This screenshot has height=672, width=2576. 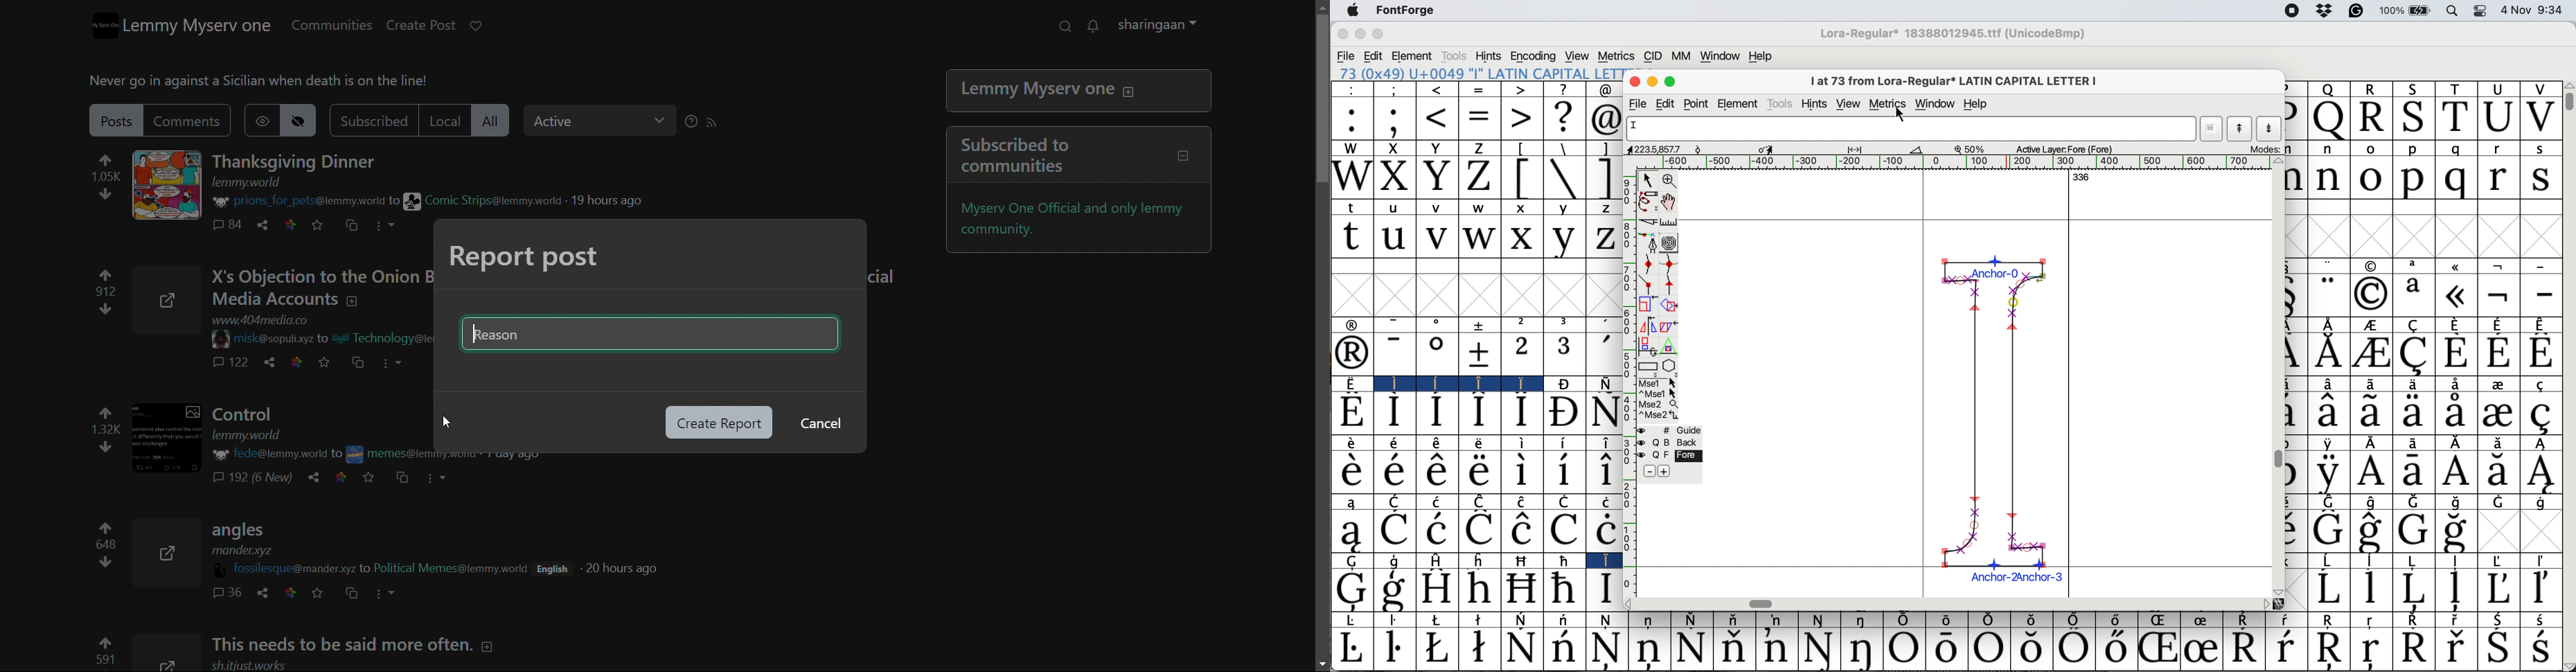 I want to click on post on "Control", so click(x=319, y=421).